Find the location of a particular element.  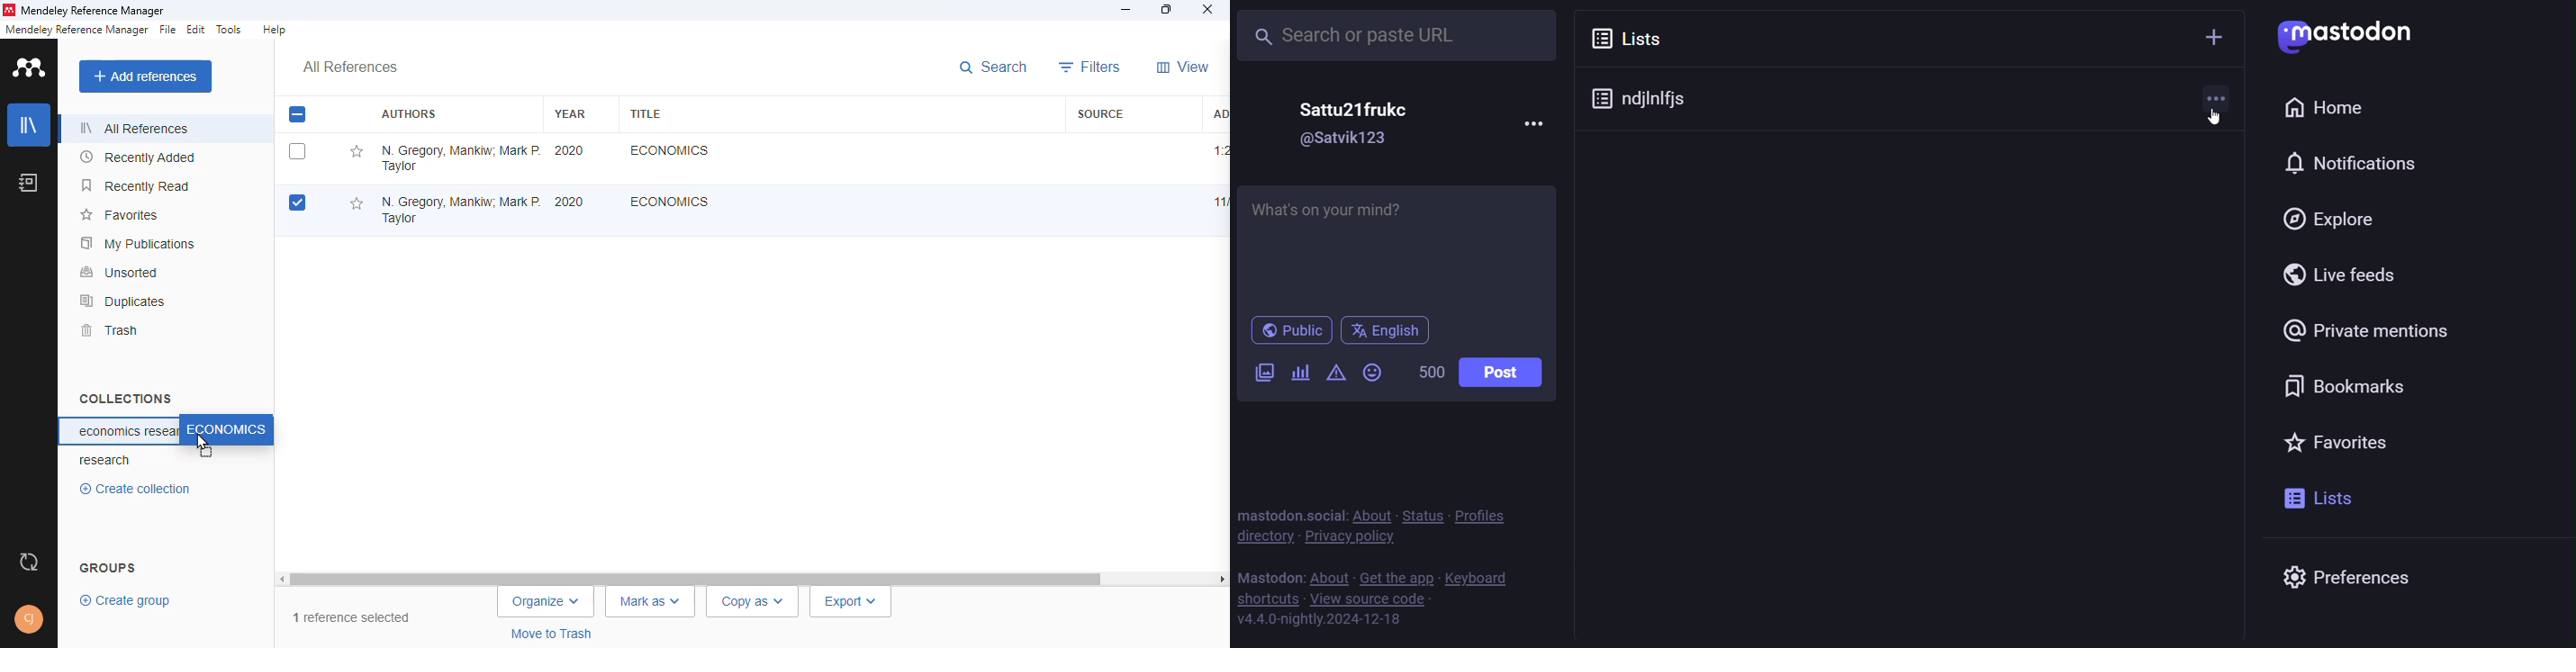

1:20 is located at coordinates (1220, 150).